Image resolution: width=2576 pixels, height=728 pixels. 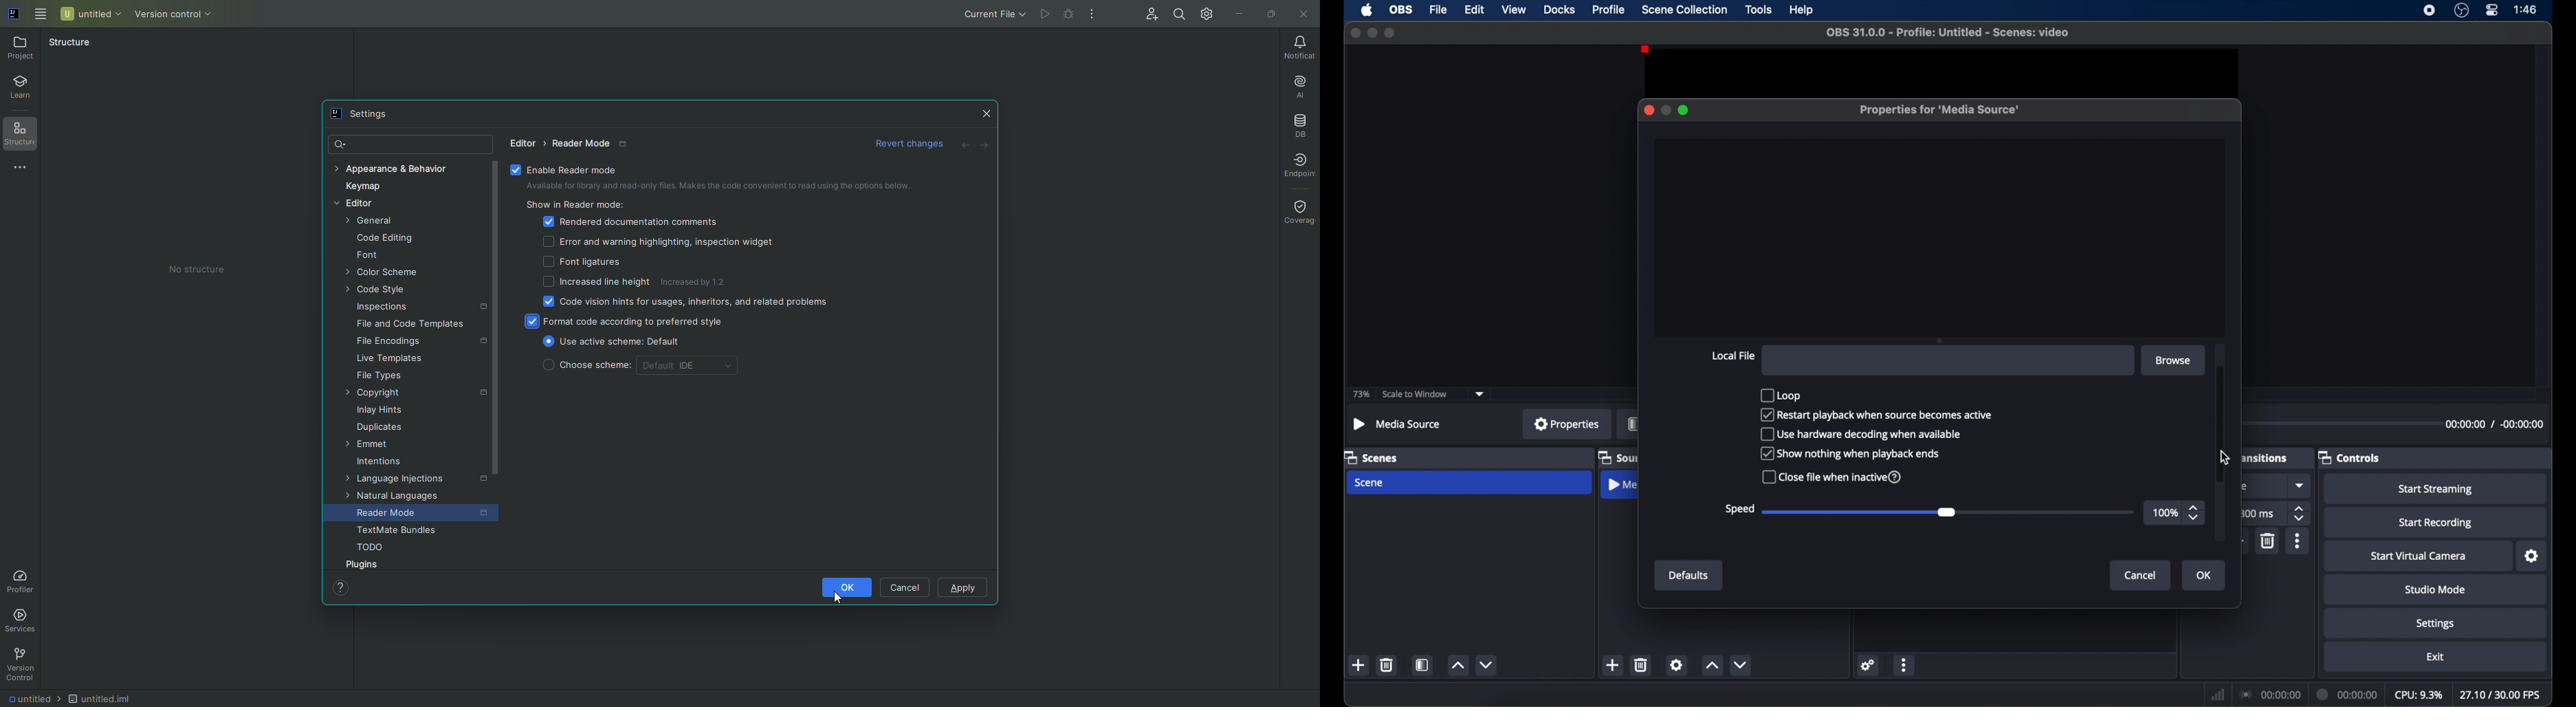 What do you see at coordinates (1940, 110) in the screenshot?
I see `properties for media source` at bounding box center [1940, 110].